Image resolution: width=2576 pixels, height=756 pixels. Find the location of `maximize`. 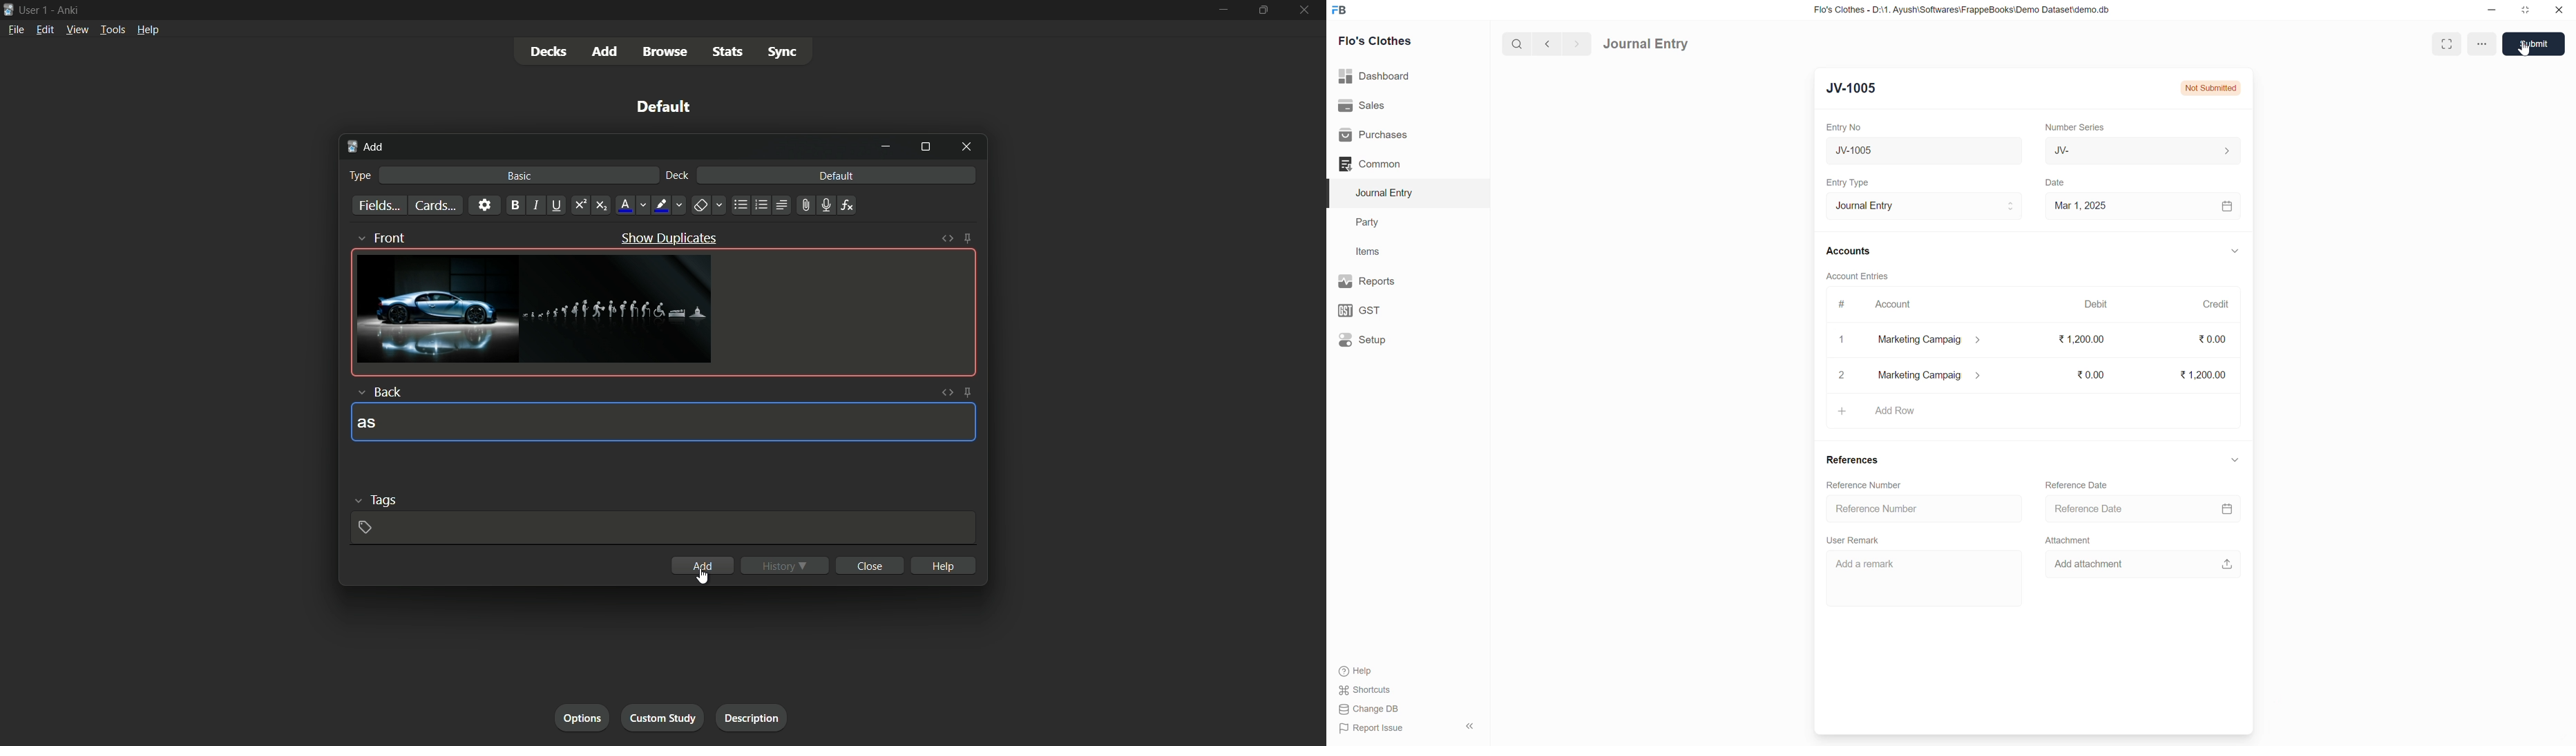

maximize is located at coordinates (1263, 10).